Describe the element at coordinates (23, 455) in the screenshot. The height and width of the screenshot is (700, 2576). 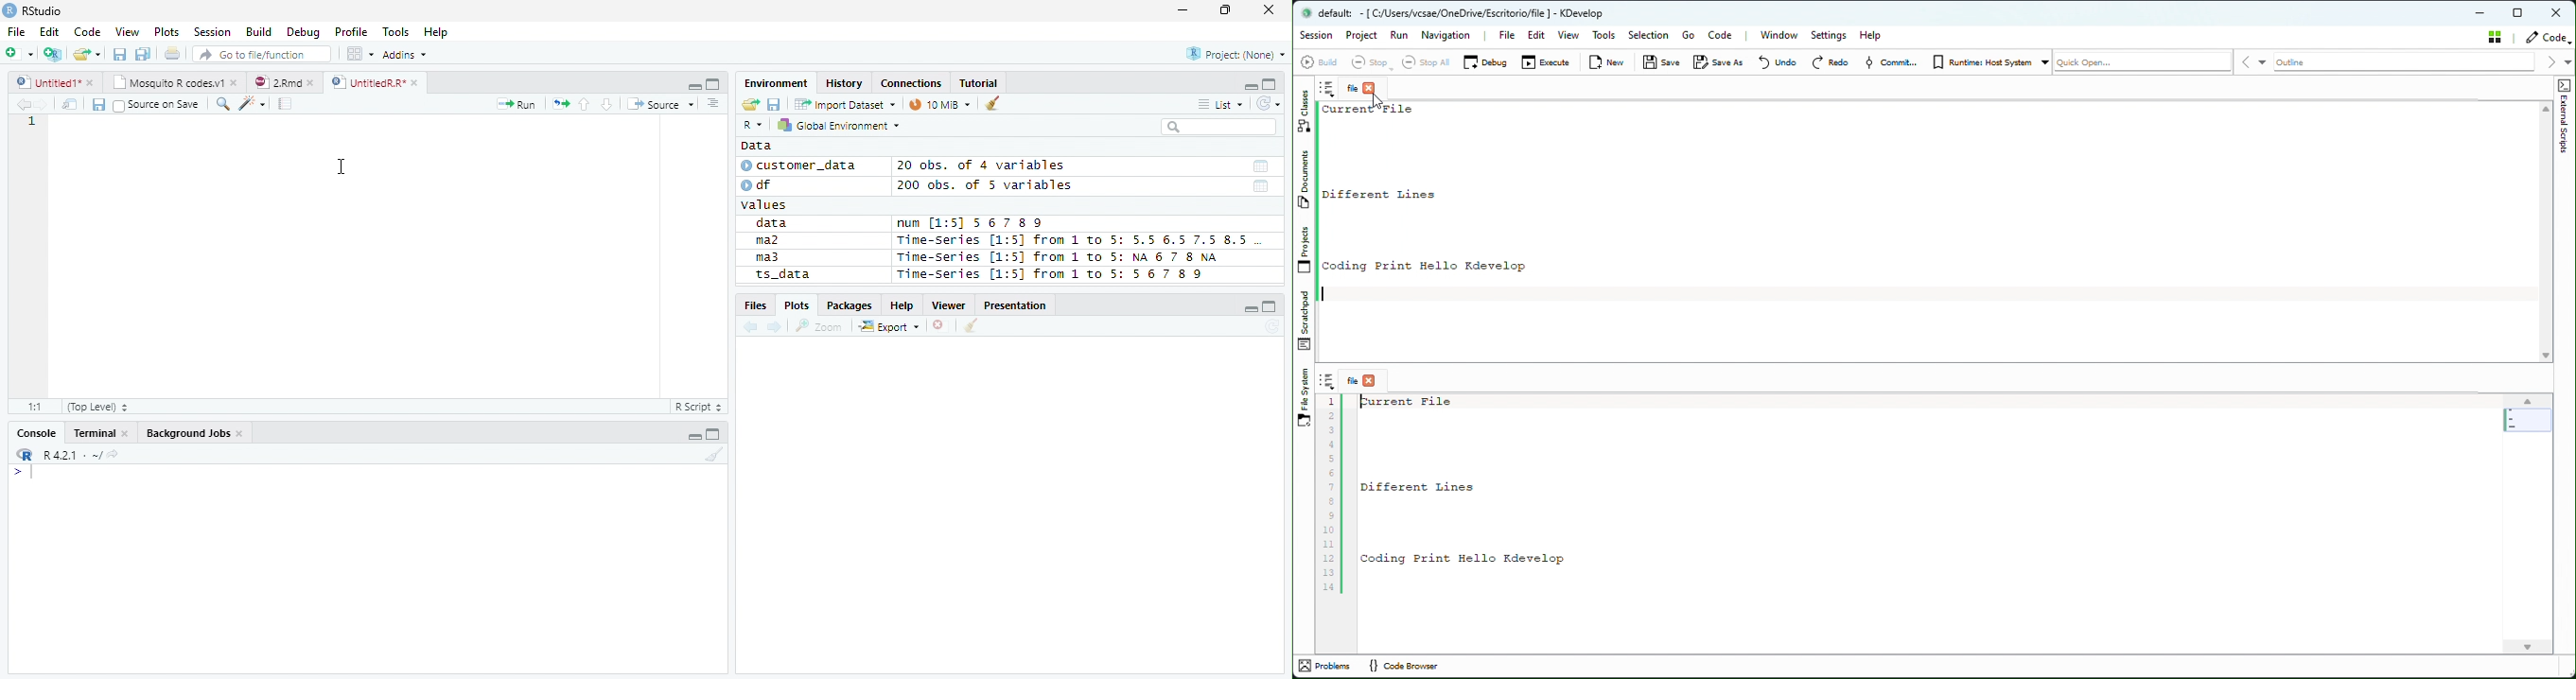
I see `R` at that location.